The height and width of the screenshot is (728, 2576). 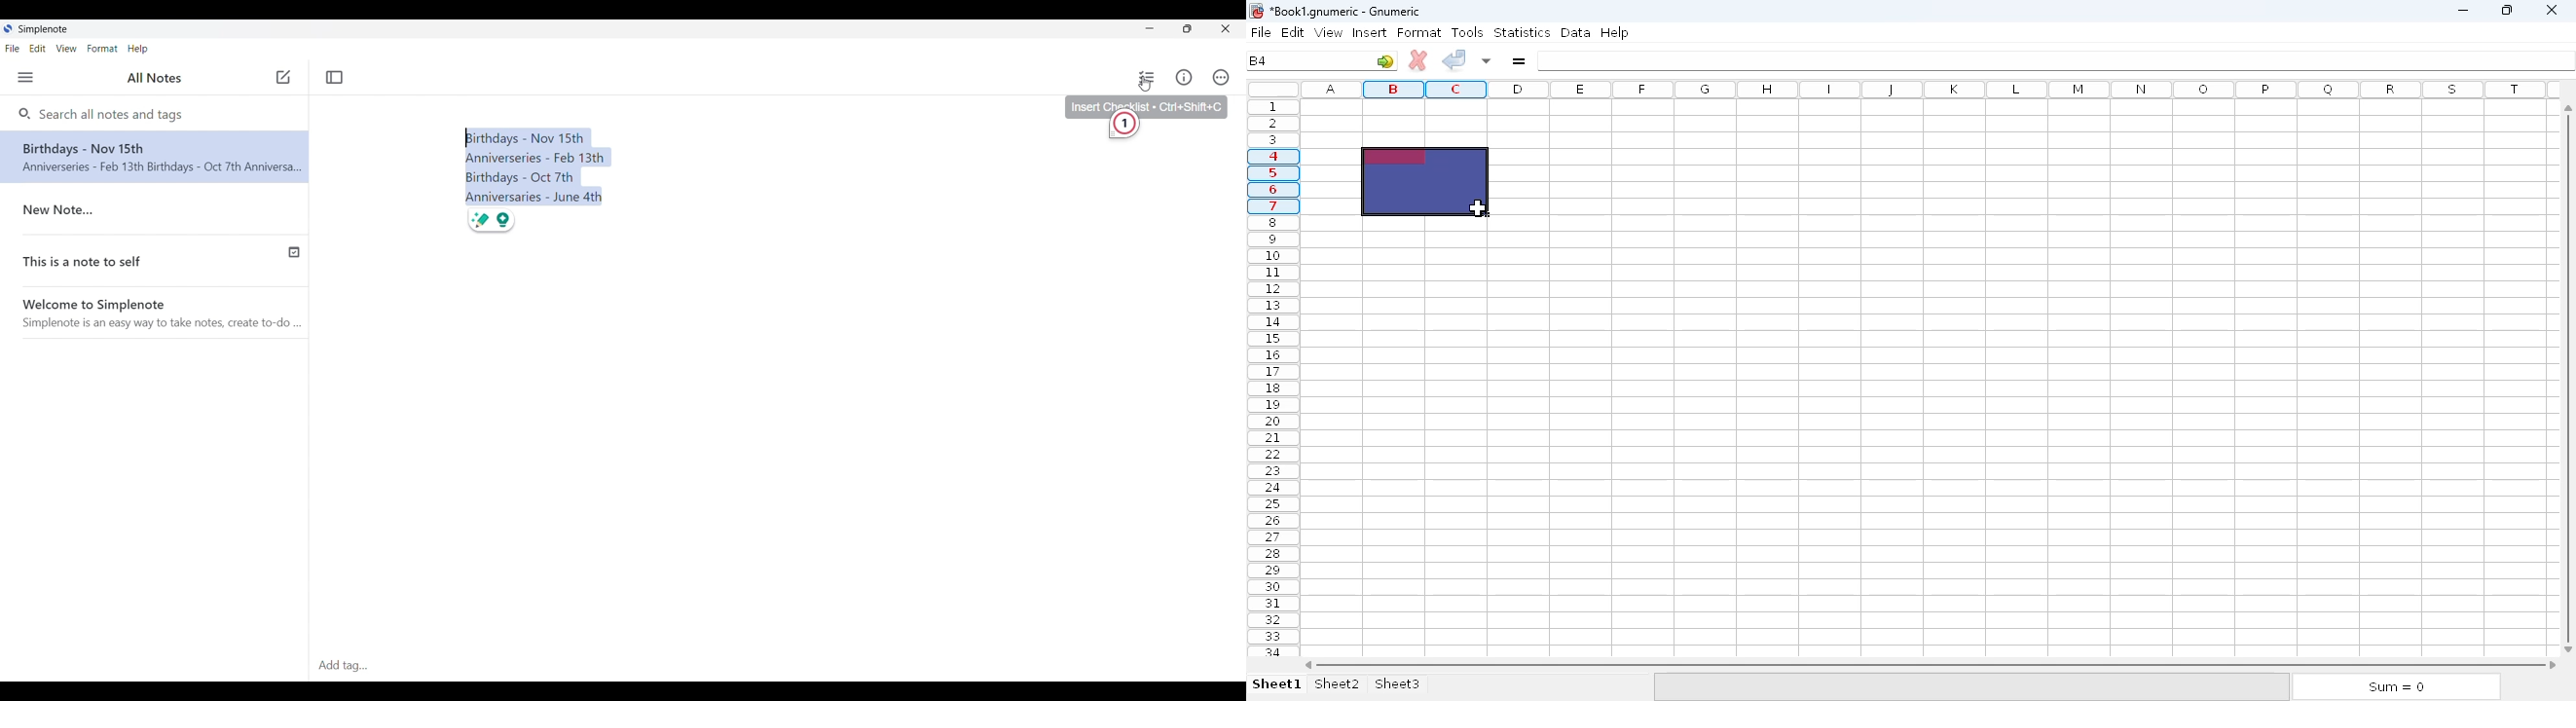 What do you see at coordinates (115, 114) in the screenshot?
I see `Search all notes and tags` at bounding box center [115, 114].